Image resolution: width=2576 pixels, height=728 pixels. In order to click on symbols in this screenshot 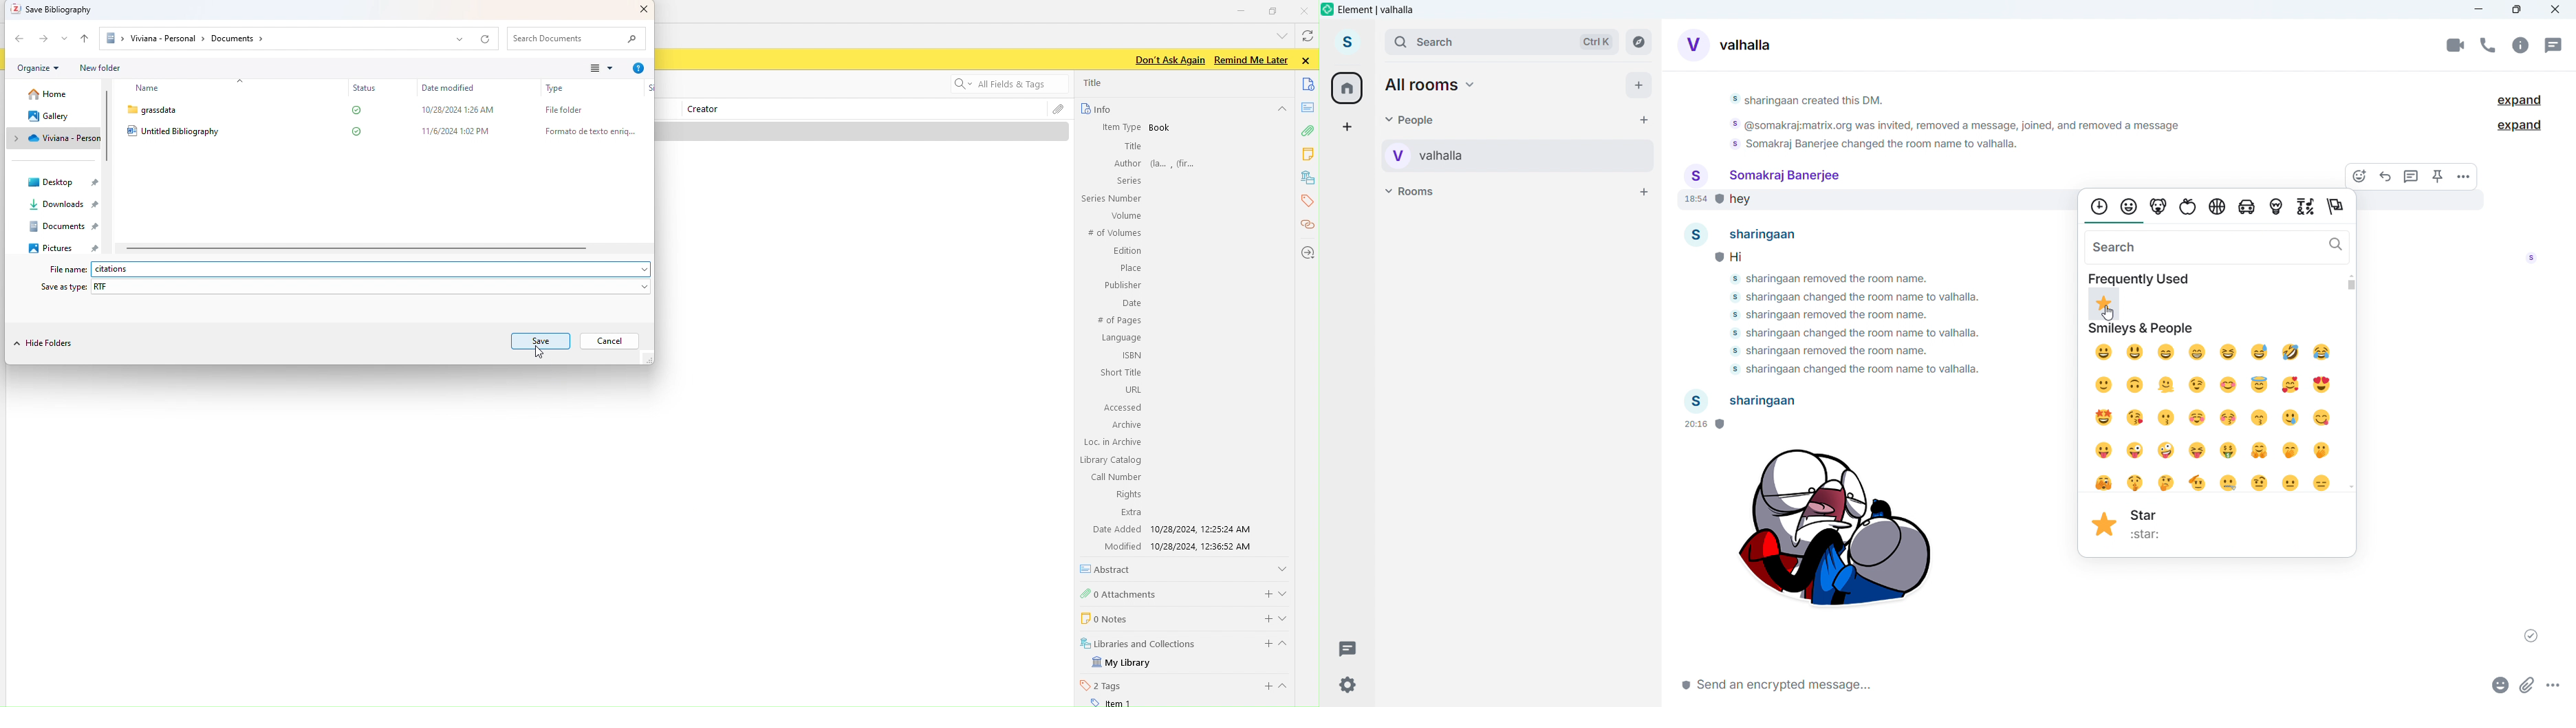, I will do `click(2309, 208)`.